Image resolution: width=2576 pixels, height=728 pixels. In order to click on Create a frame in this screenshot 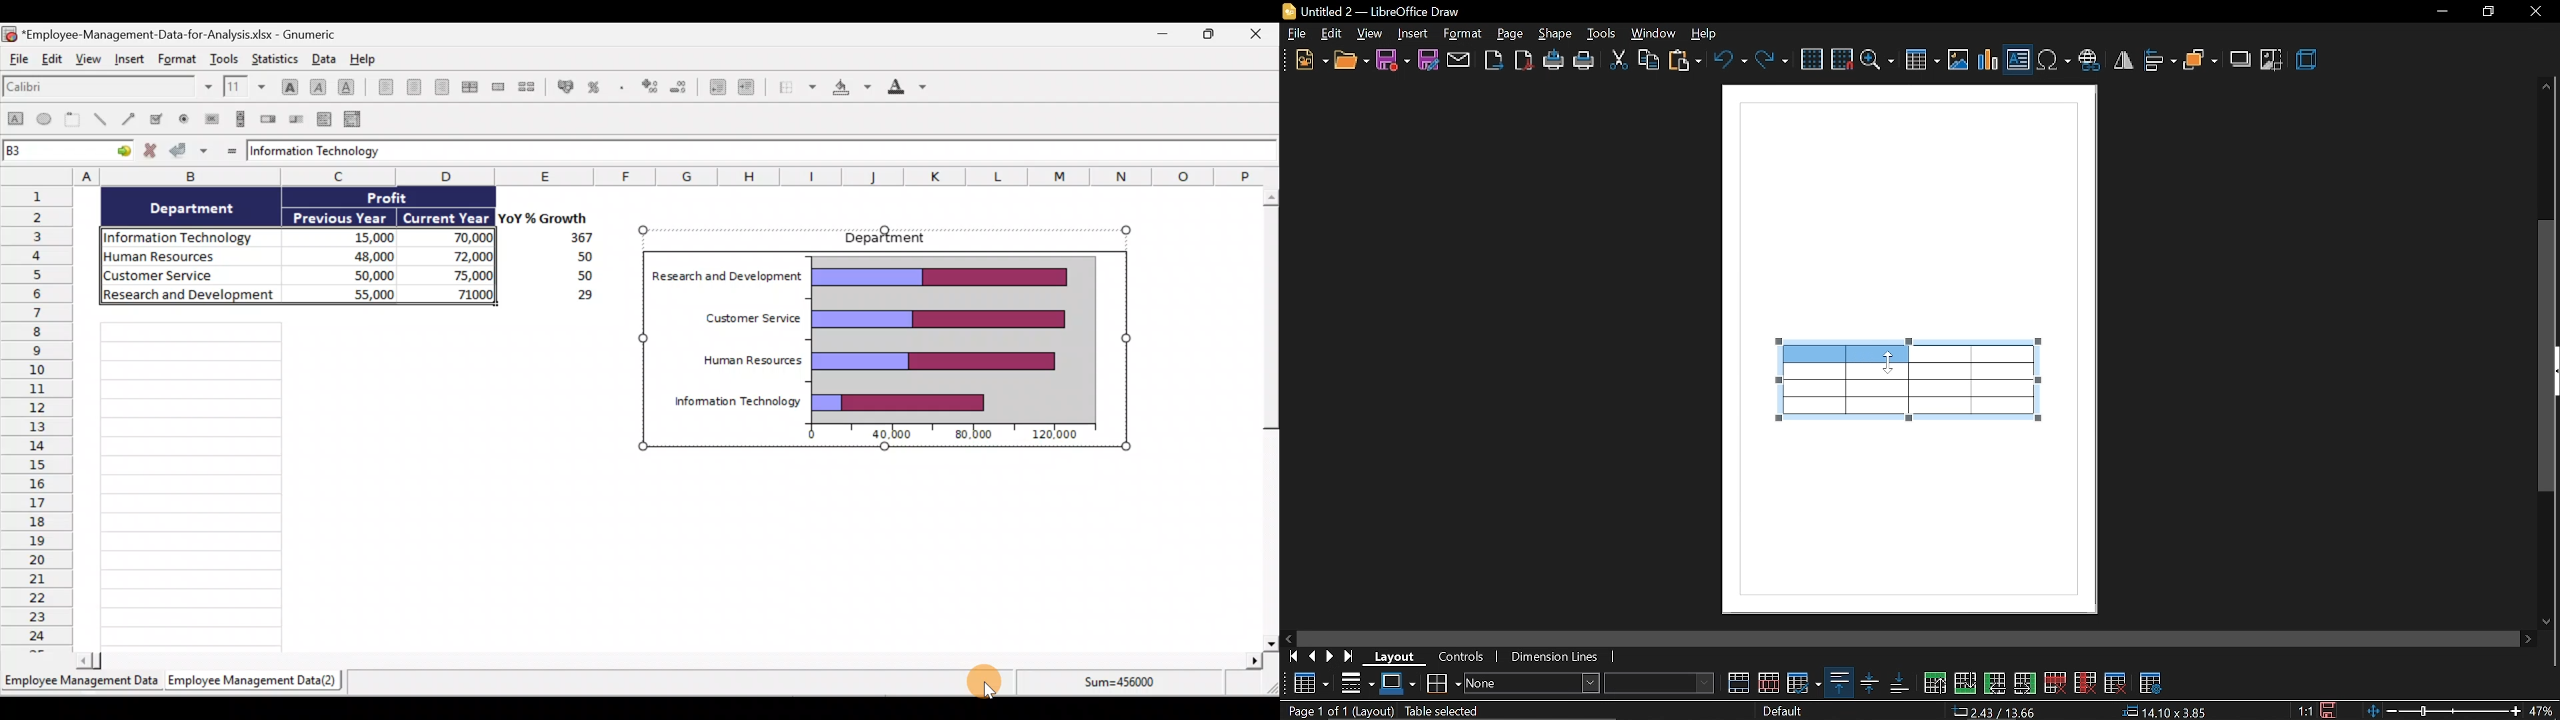, I will do `click(75, 121)`.